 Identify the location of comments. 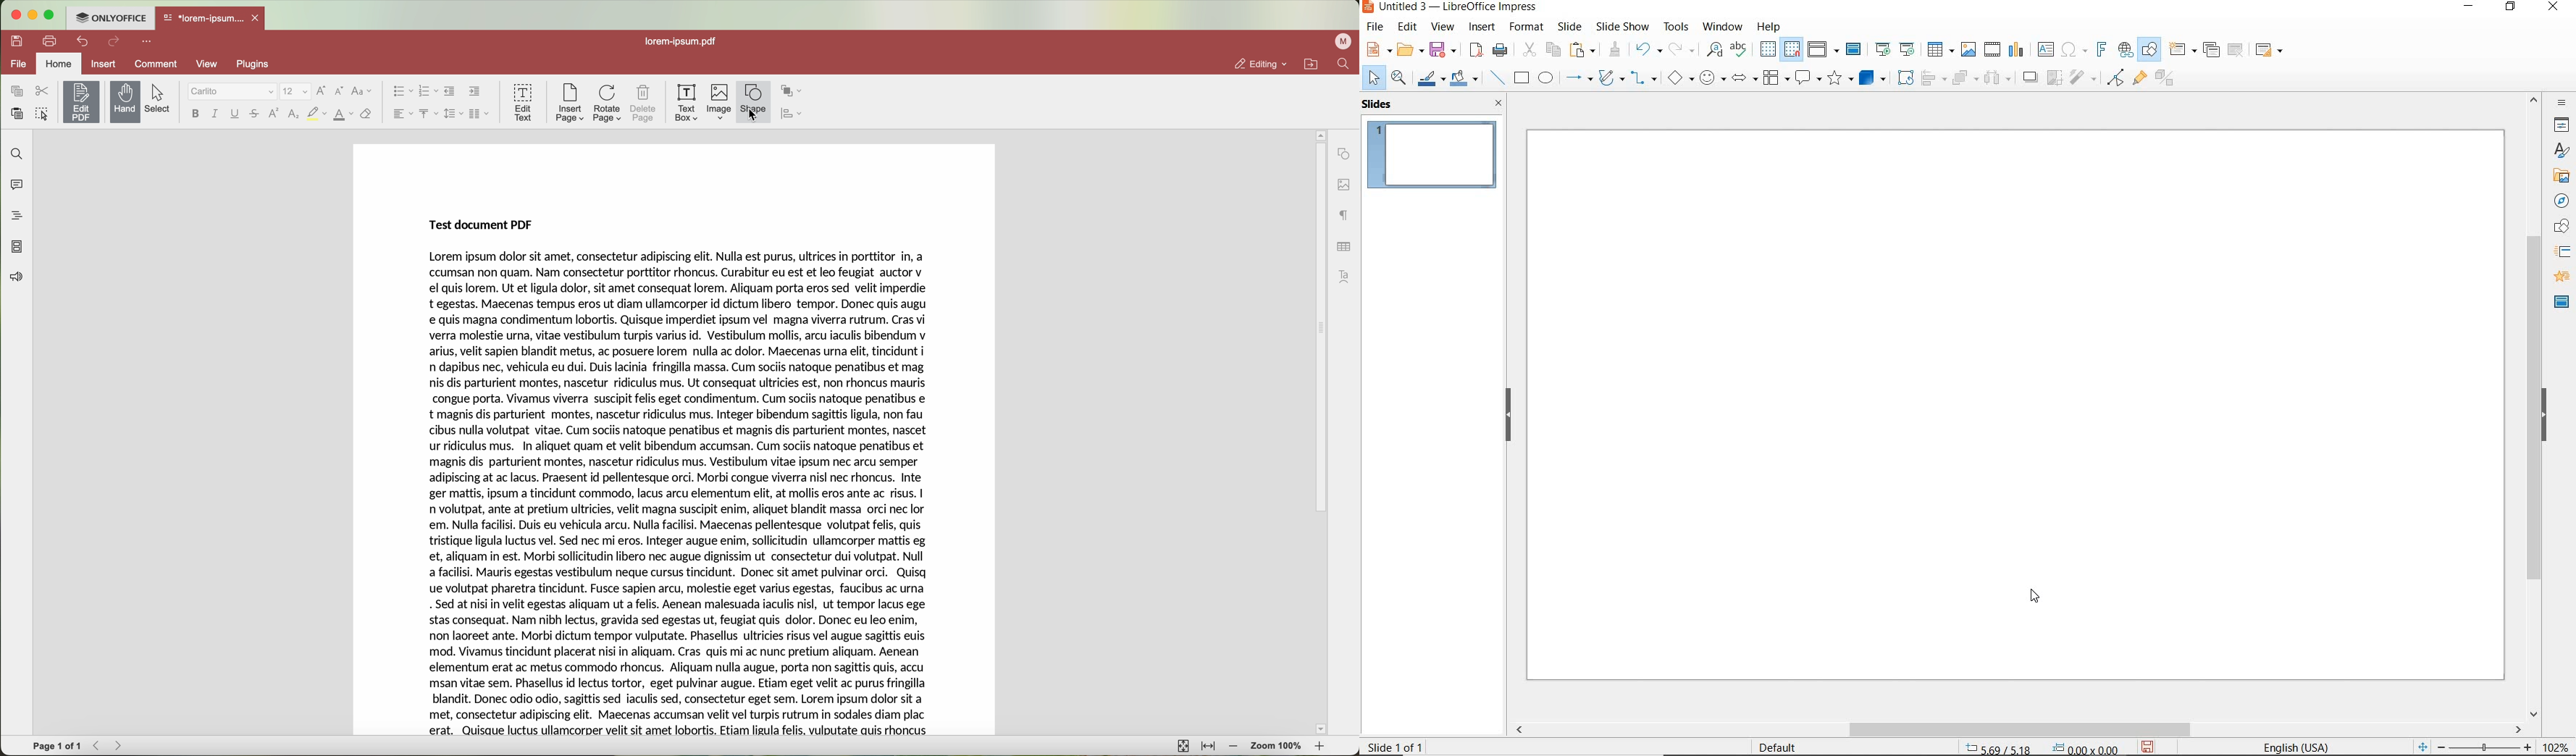
(16, 187).